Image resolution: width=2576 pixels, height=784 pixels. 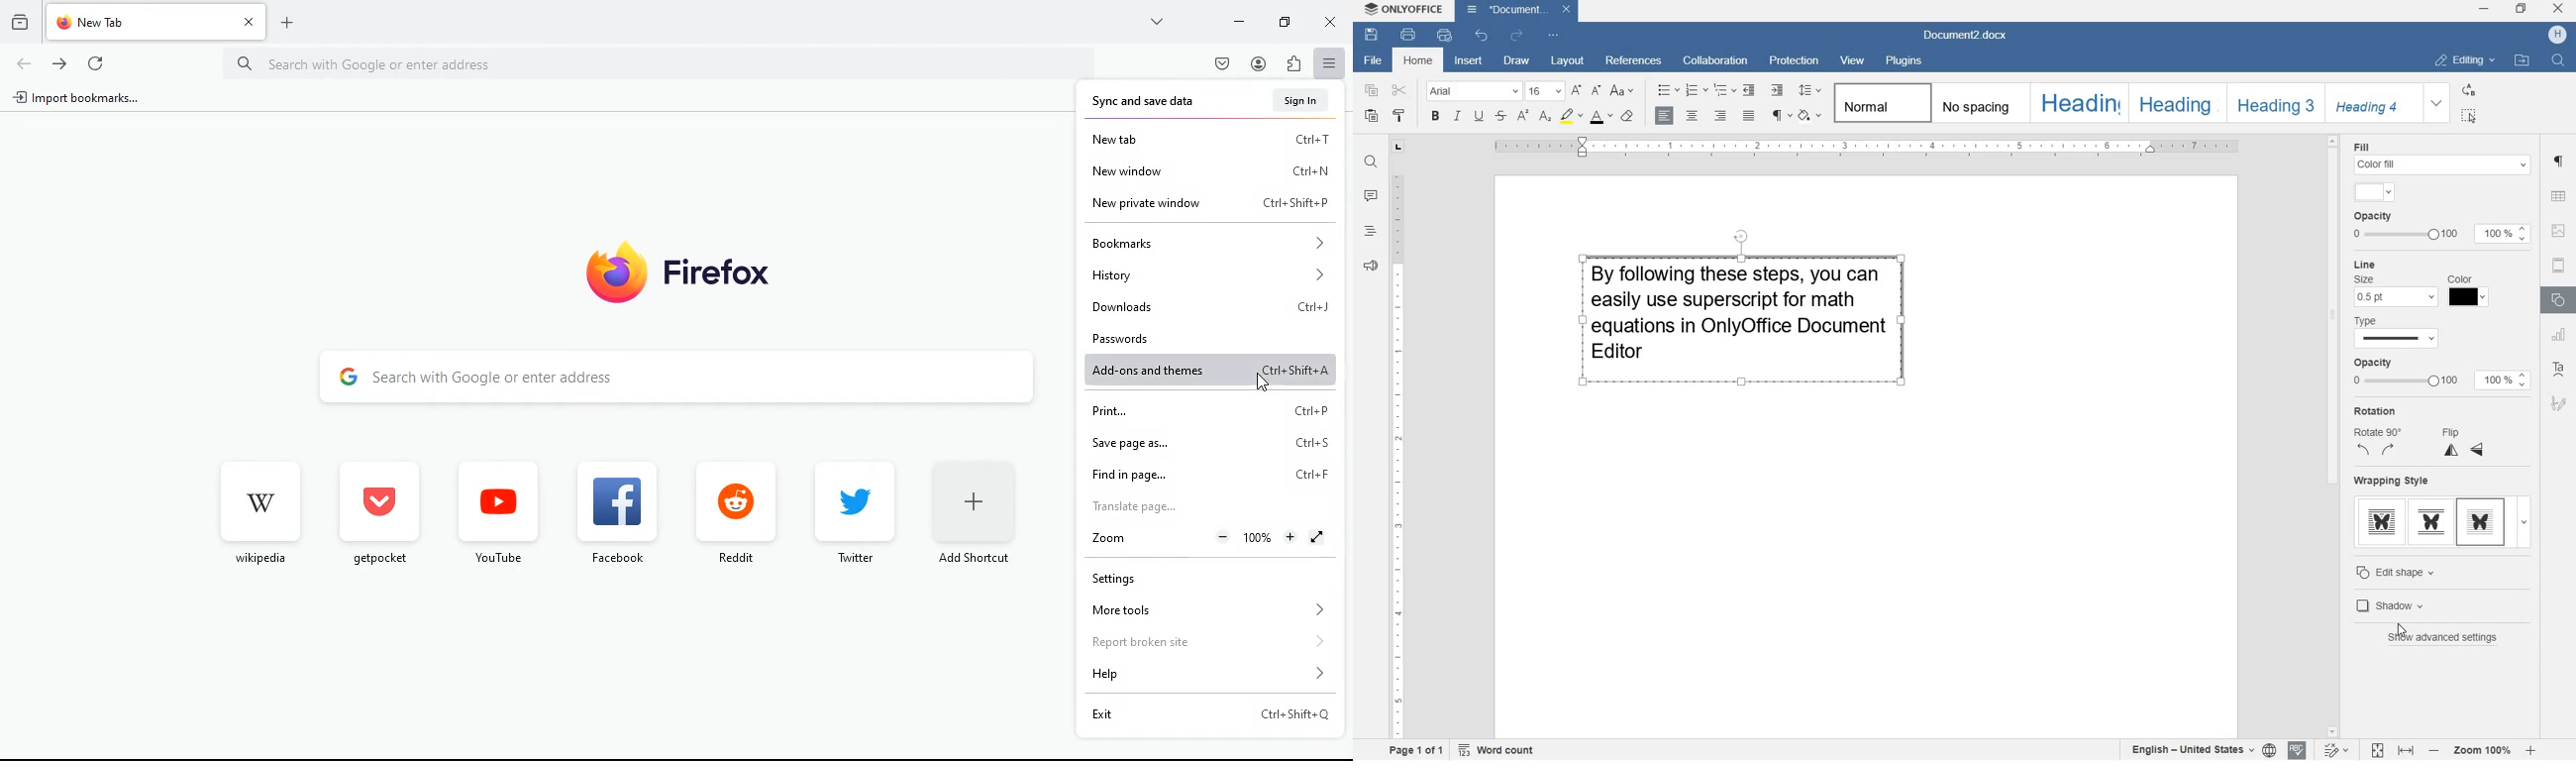 I want to click on underline, so click(x=1478, y=115).